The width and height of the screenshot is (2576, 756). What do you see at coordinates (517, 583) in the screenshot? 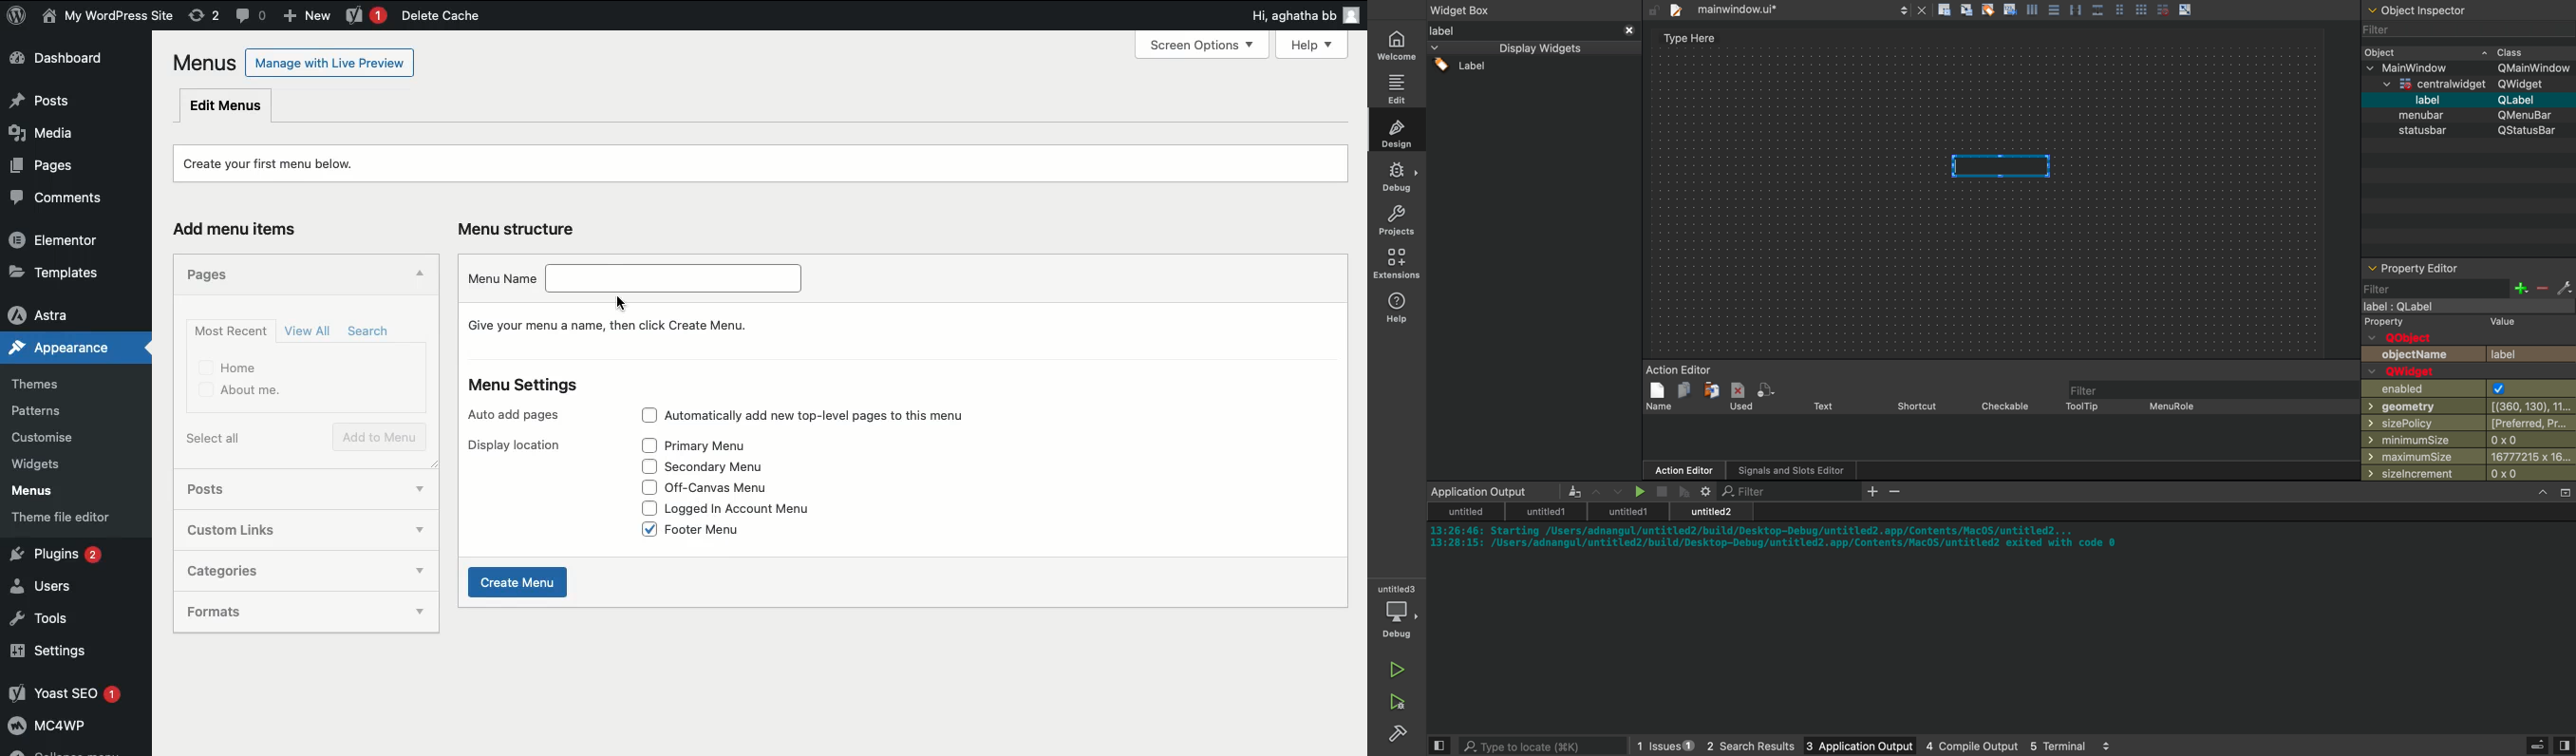
I see `Create menu` at bounding box center [517, 583].